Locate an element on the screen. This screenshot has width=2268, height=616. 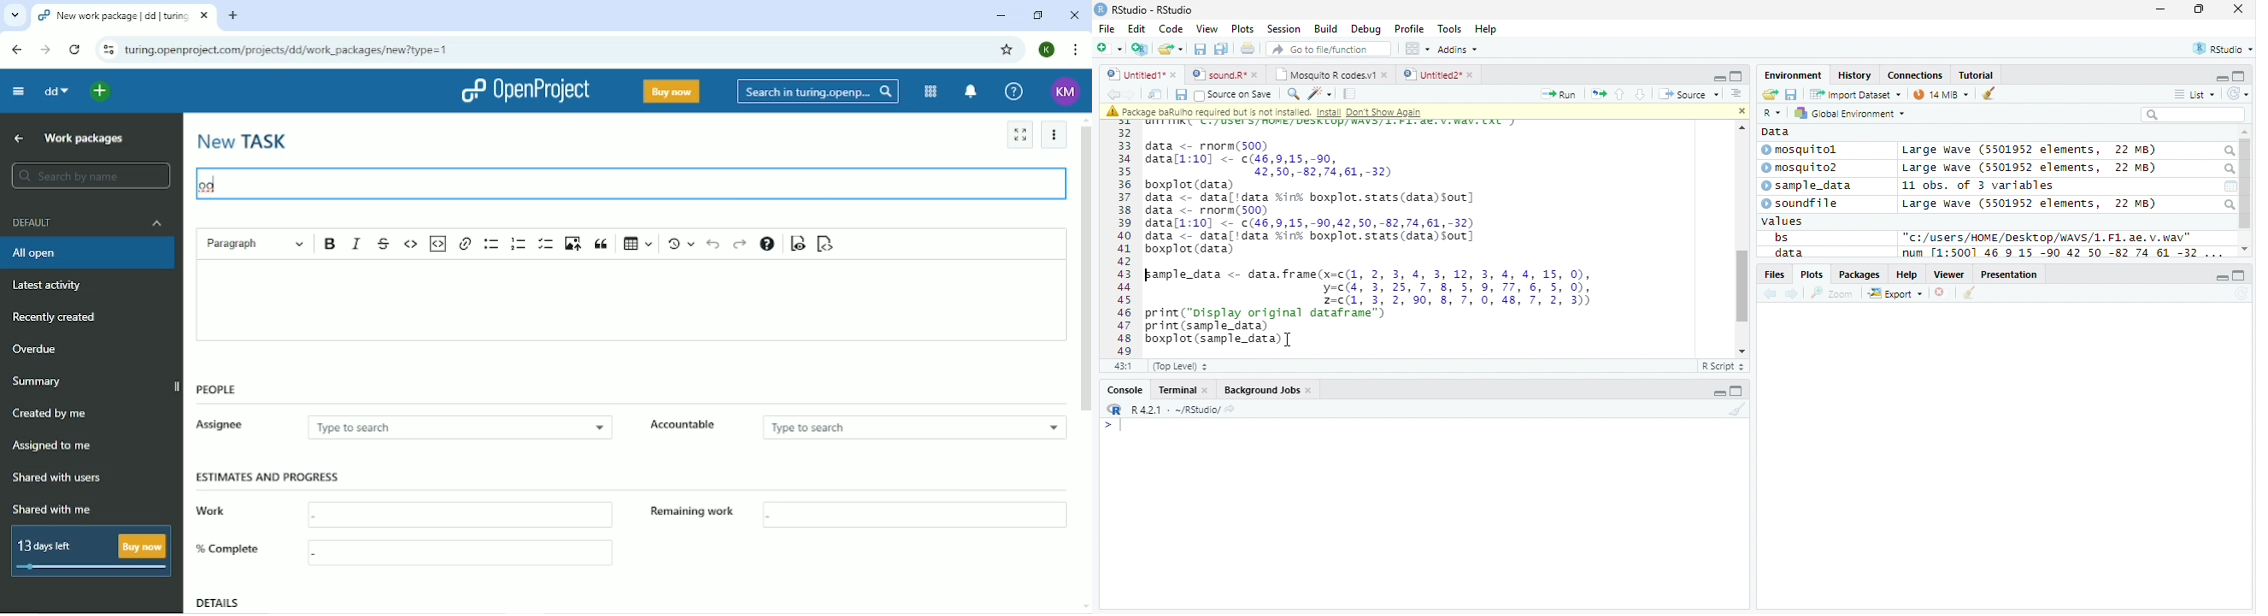
RStudio is located at coordinates (2222, 48).